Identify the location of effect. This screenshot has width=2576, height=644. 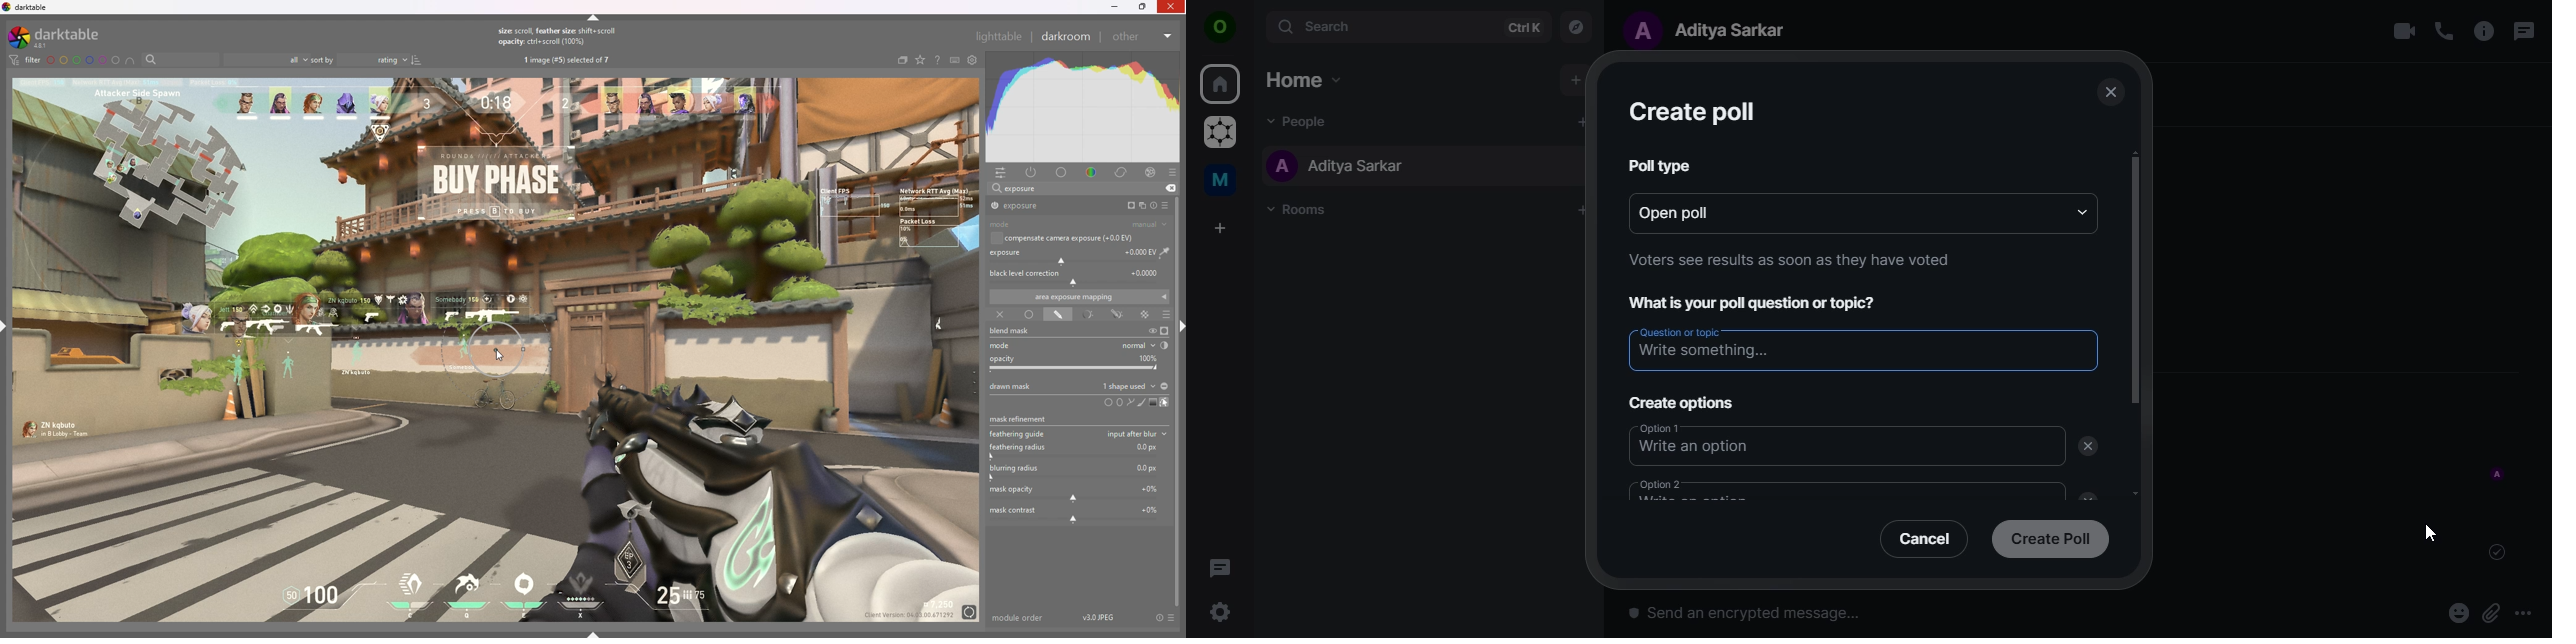
(1152, 172).